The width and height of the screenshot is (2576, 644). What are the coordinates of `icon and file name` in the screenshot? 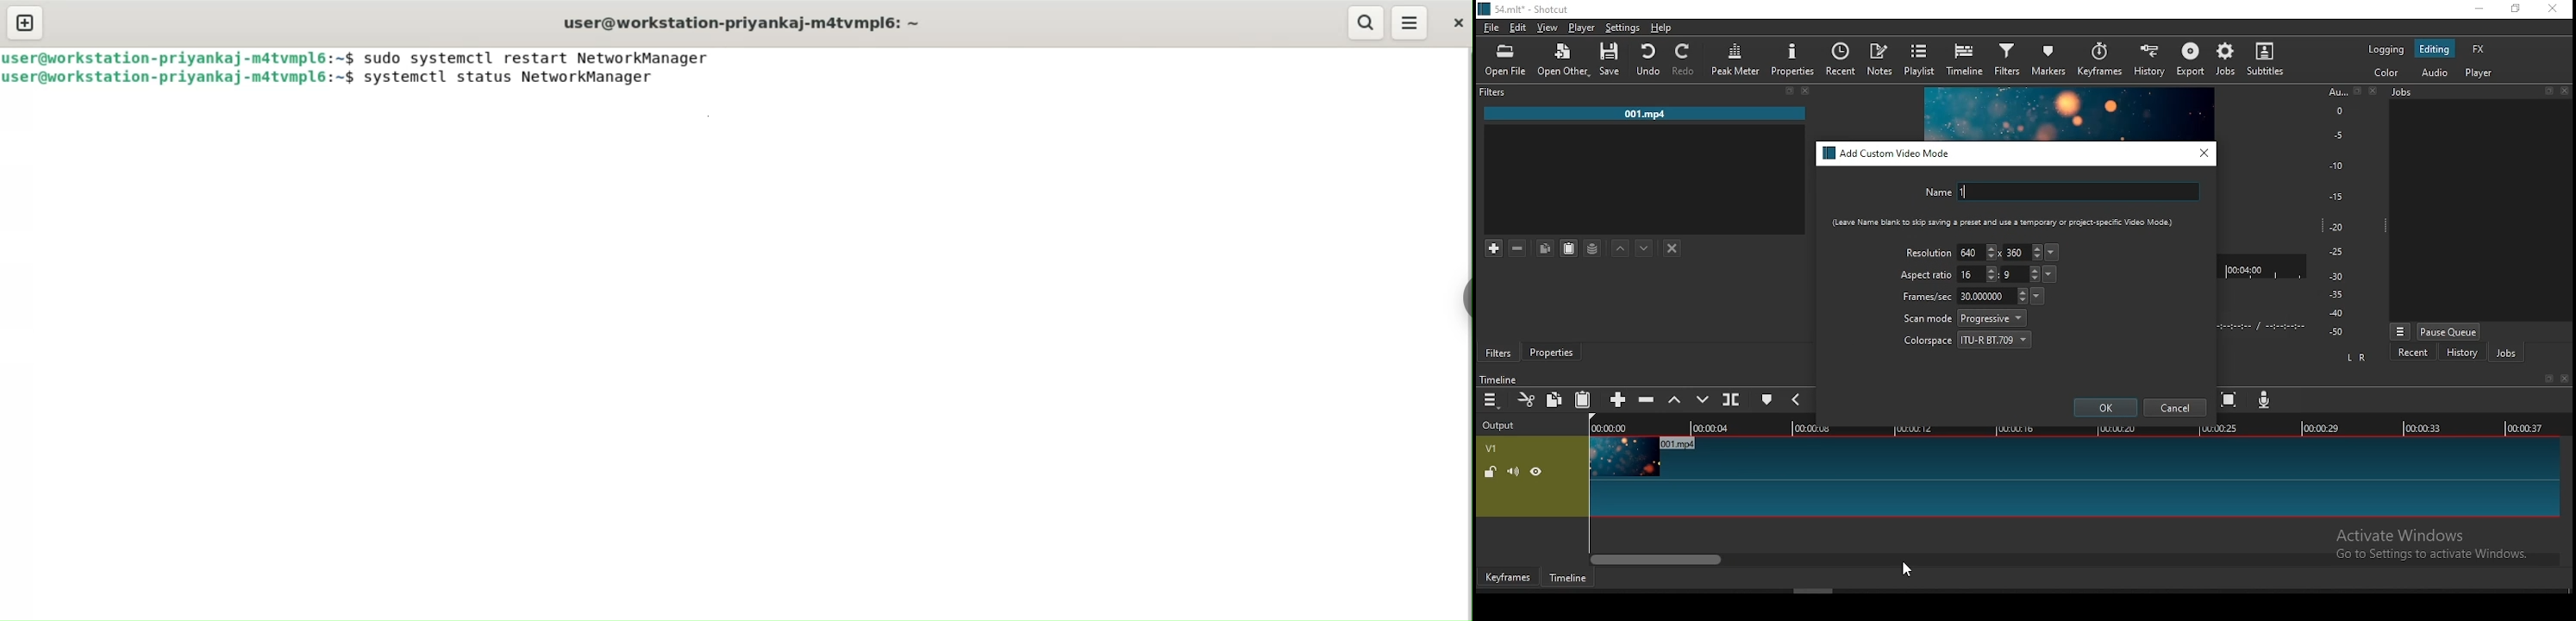 It's located at (1526, 8).